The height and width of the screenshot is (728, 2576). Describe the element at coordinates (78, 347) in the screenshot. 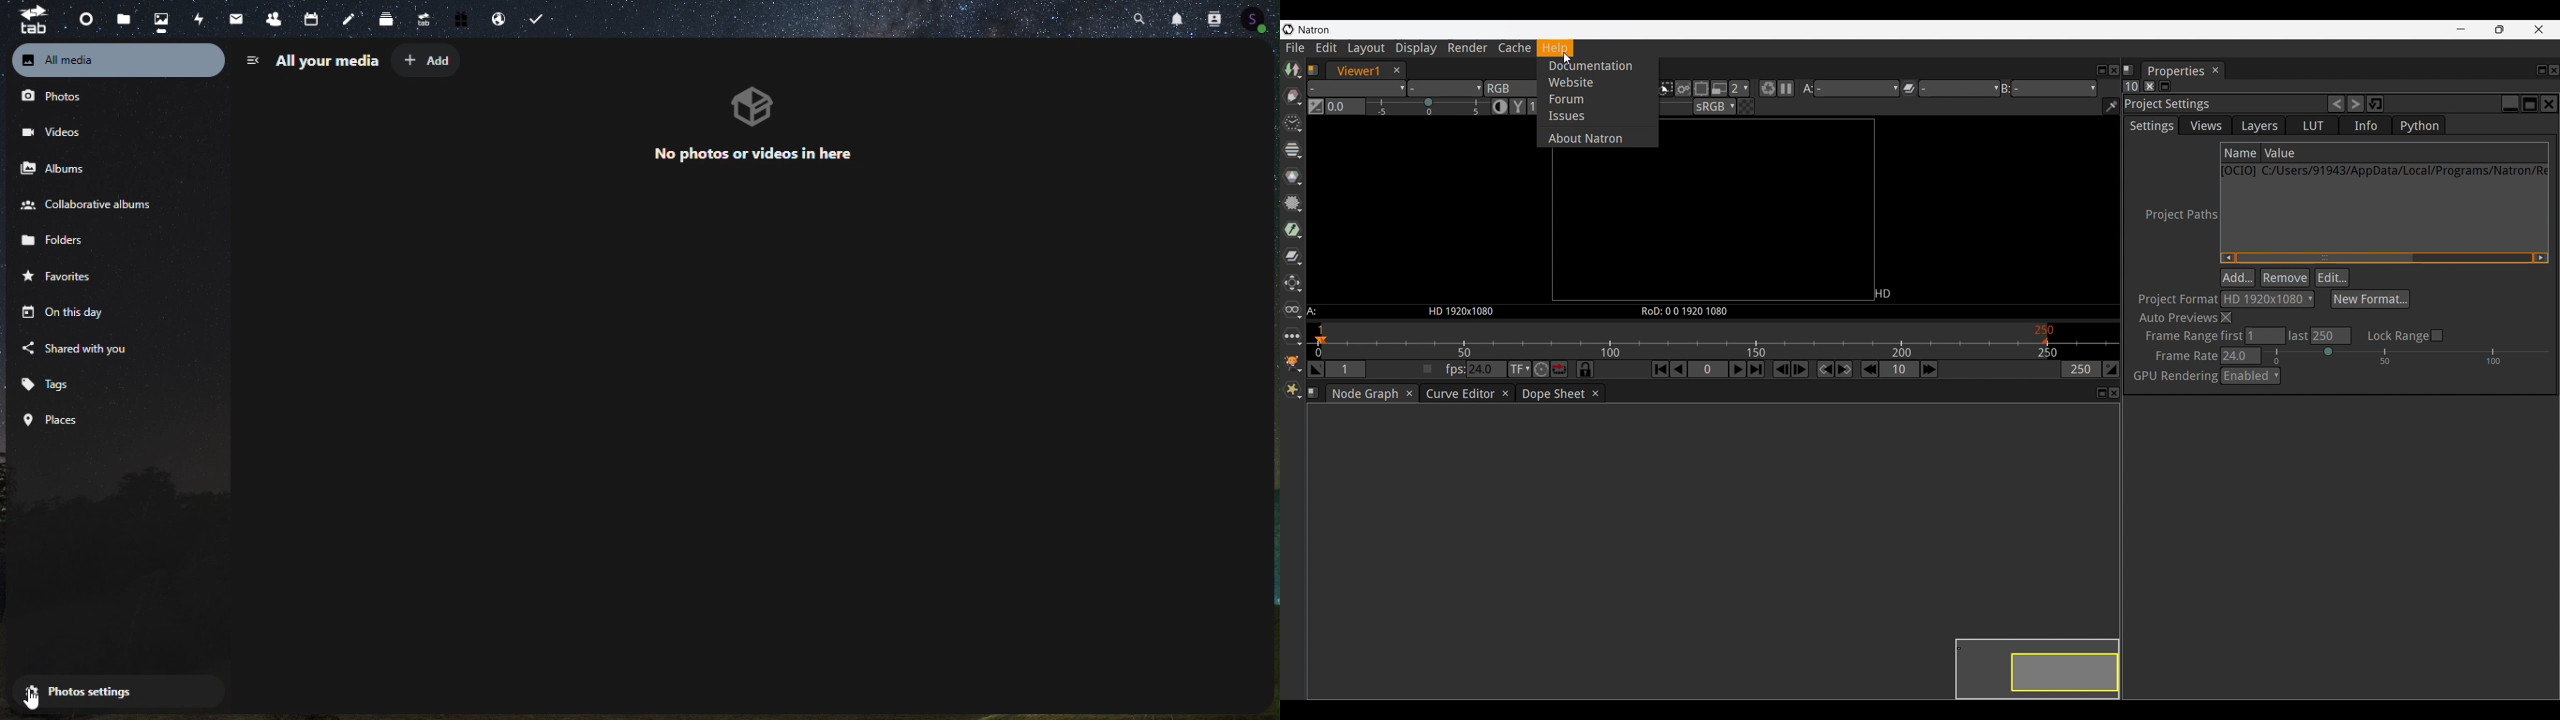

I see `Shared with you` at that location.